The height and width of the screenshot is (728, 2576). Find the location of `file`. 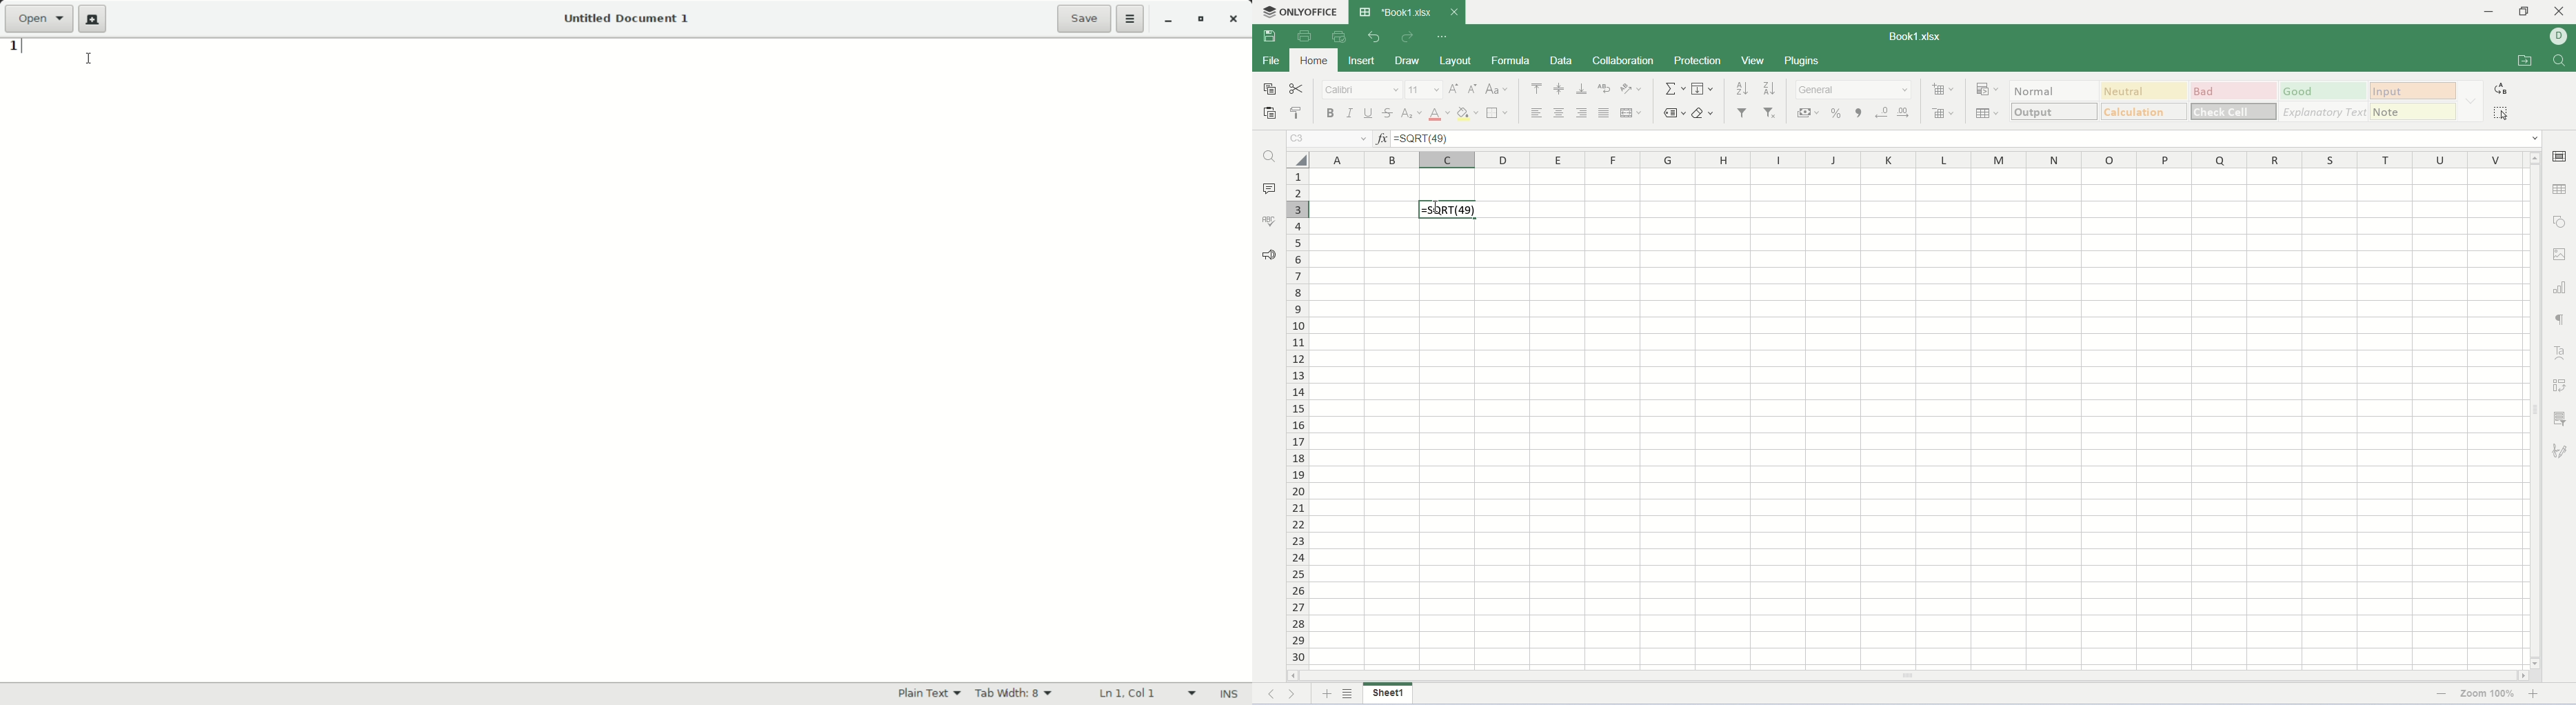

file is located at coordinates (1269, 61).